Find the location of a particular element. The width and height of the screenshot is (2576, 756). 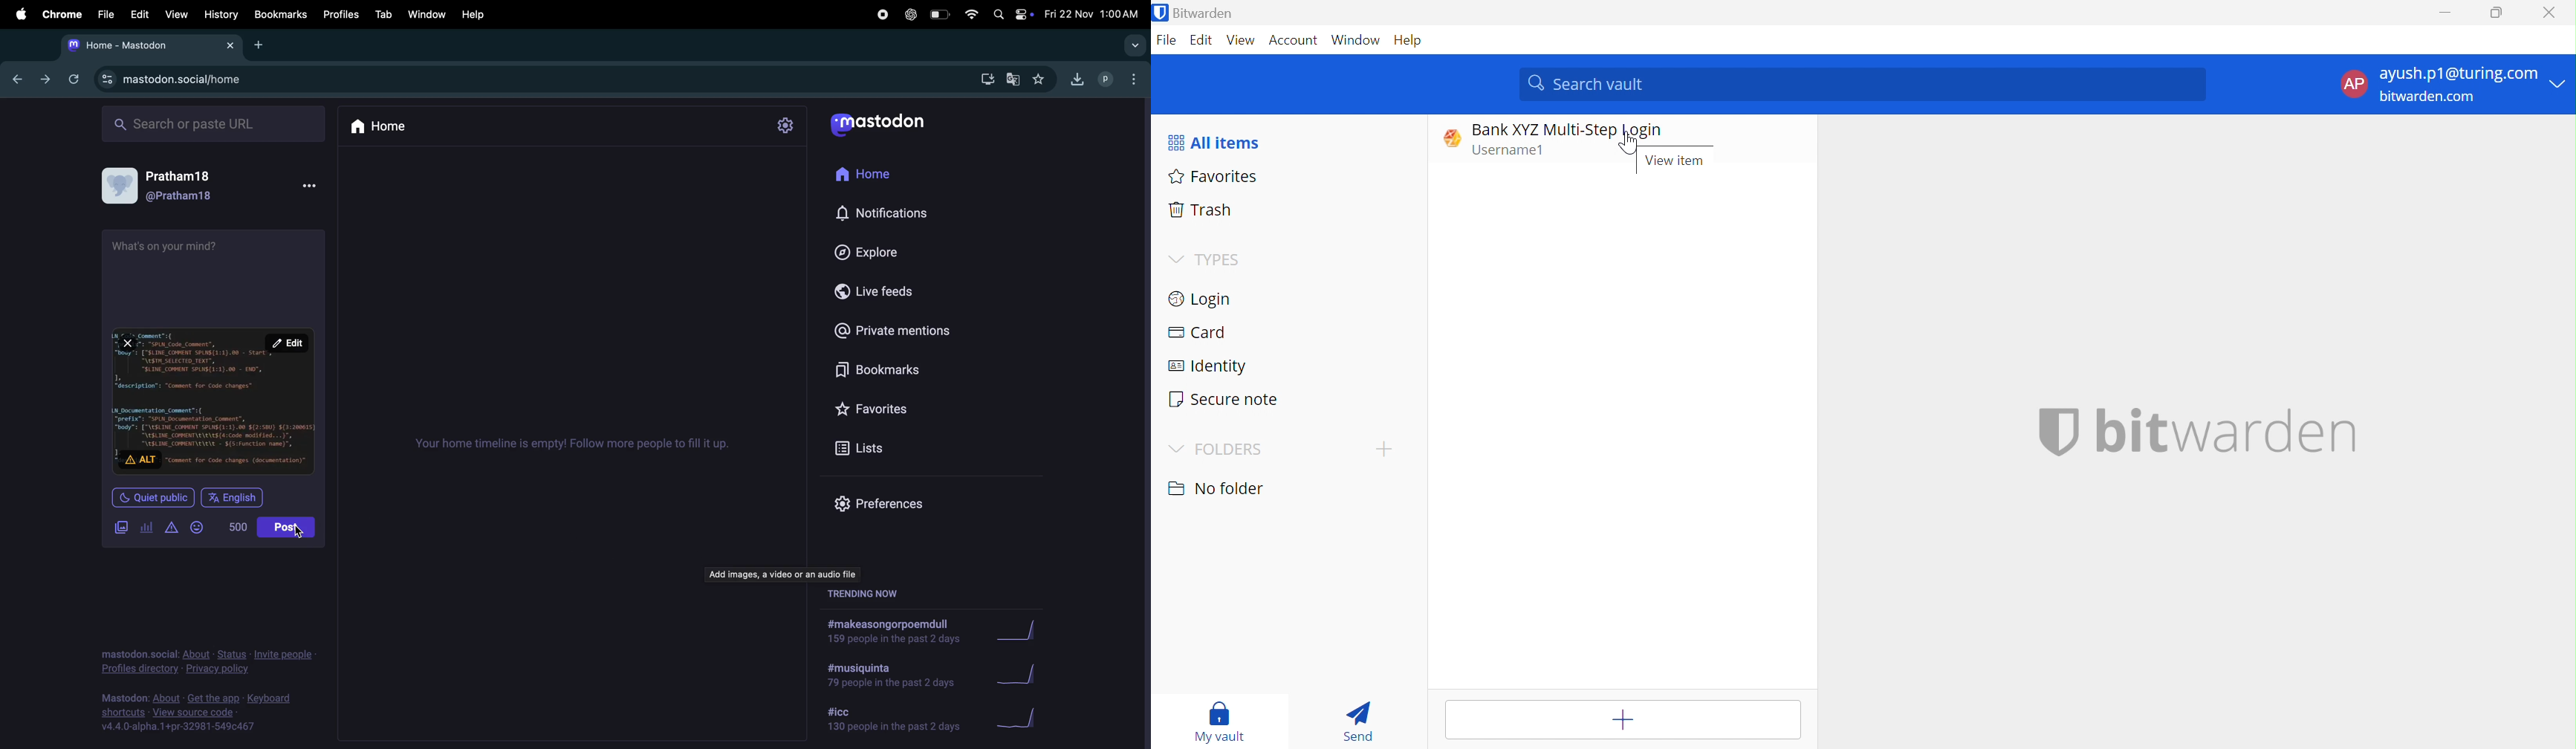

Send is located at coordinates (1358, 721).